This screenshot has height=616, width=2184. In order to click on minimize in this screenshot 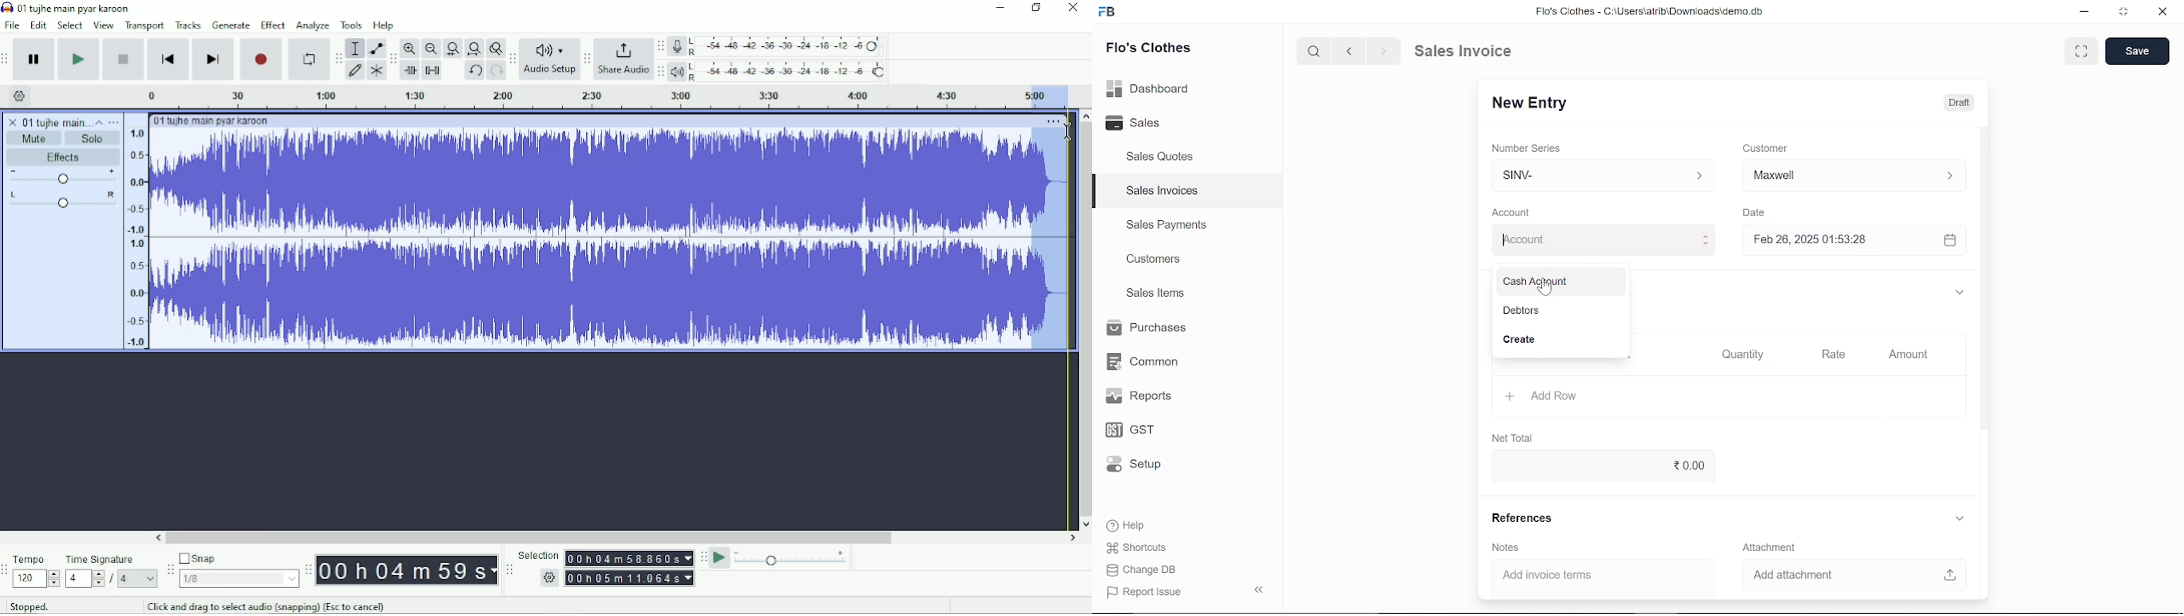, I will do `click(2086, 14)`.